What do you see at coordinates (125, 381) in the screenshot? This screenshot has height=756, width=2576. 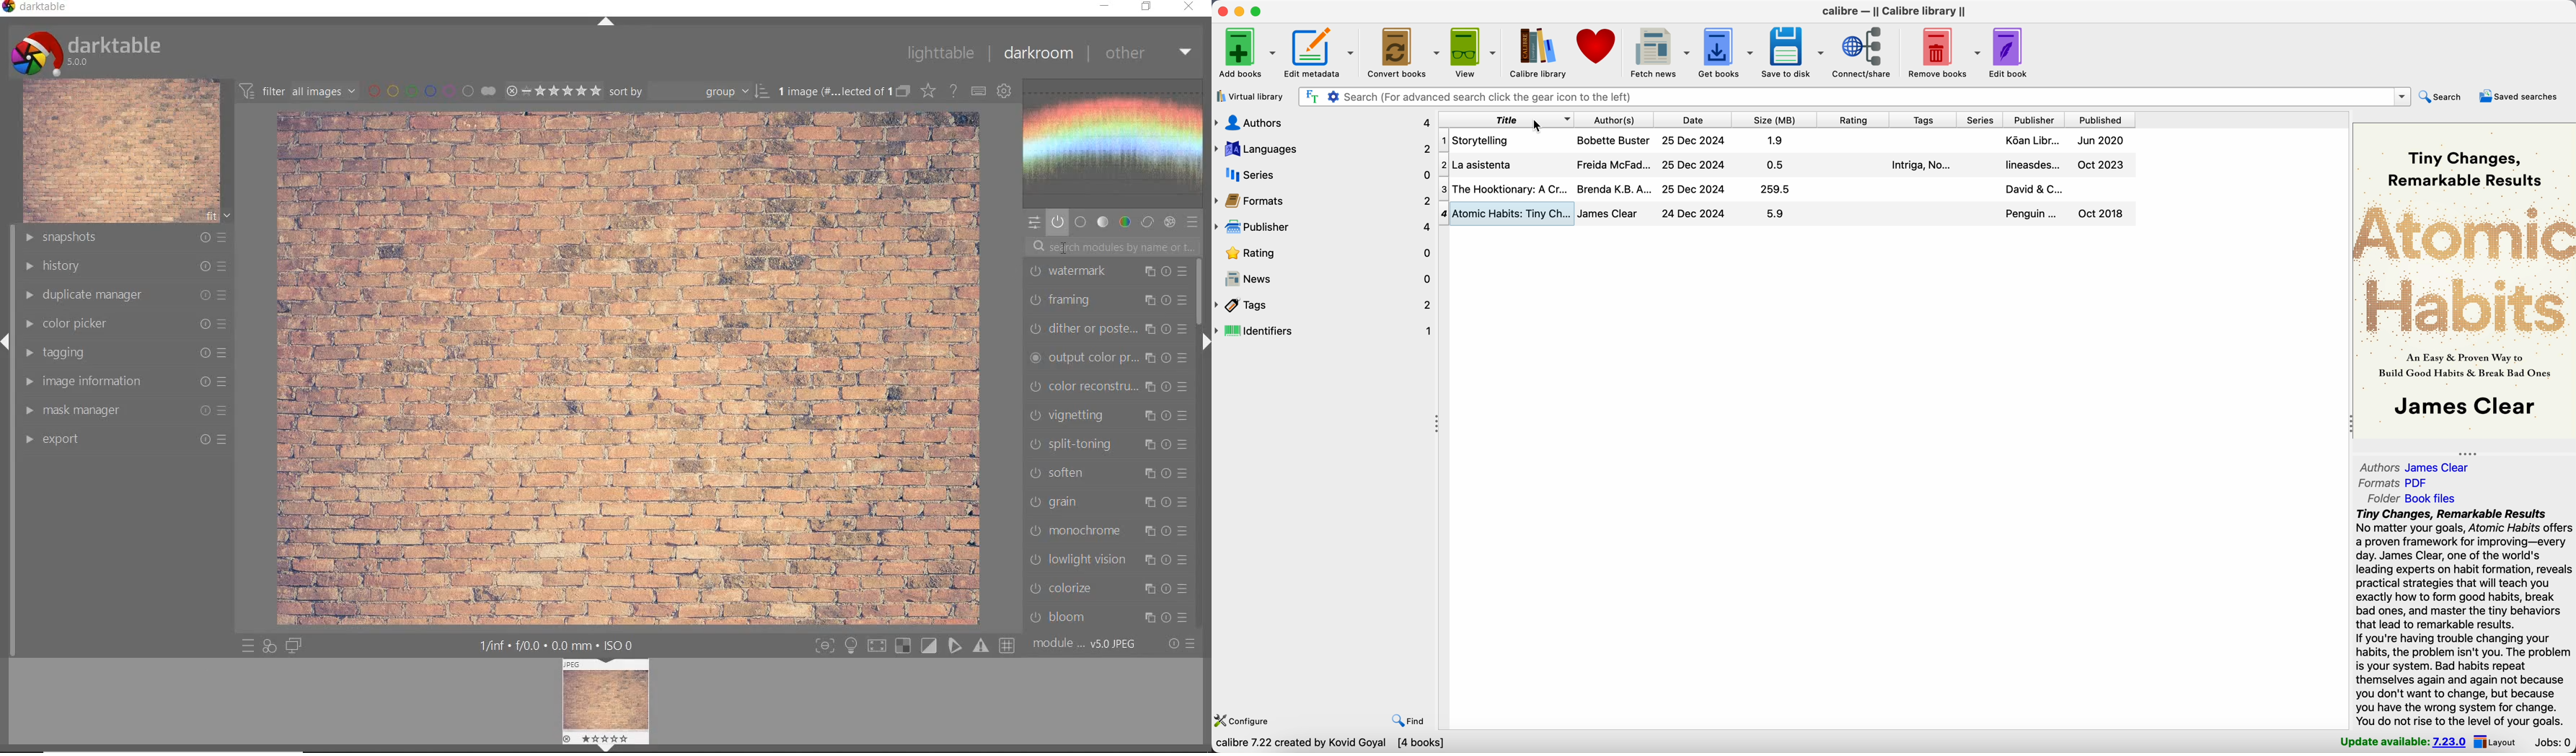 I see `image information` at bounding box center [125, 381].